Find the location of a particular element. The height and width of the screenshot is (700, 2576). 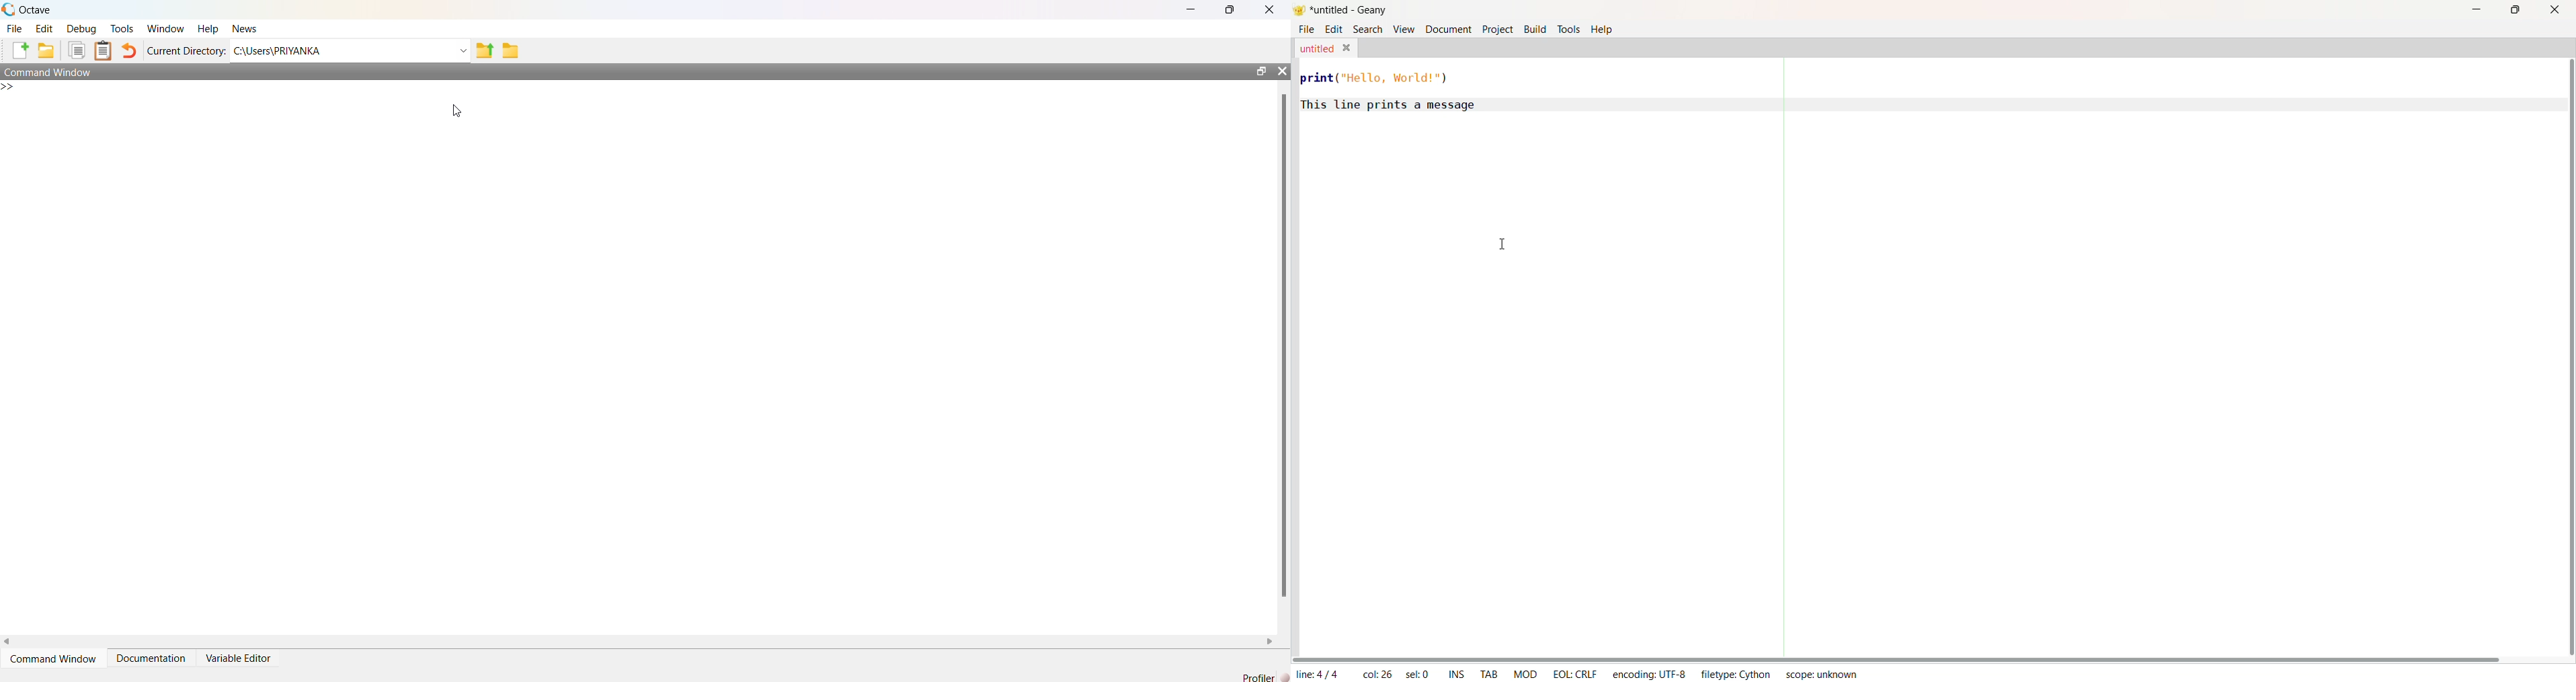

maximise is located at coordinates (1256, 70).